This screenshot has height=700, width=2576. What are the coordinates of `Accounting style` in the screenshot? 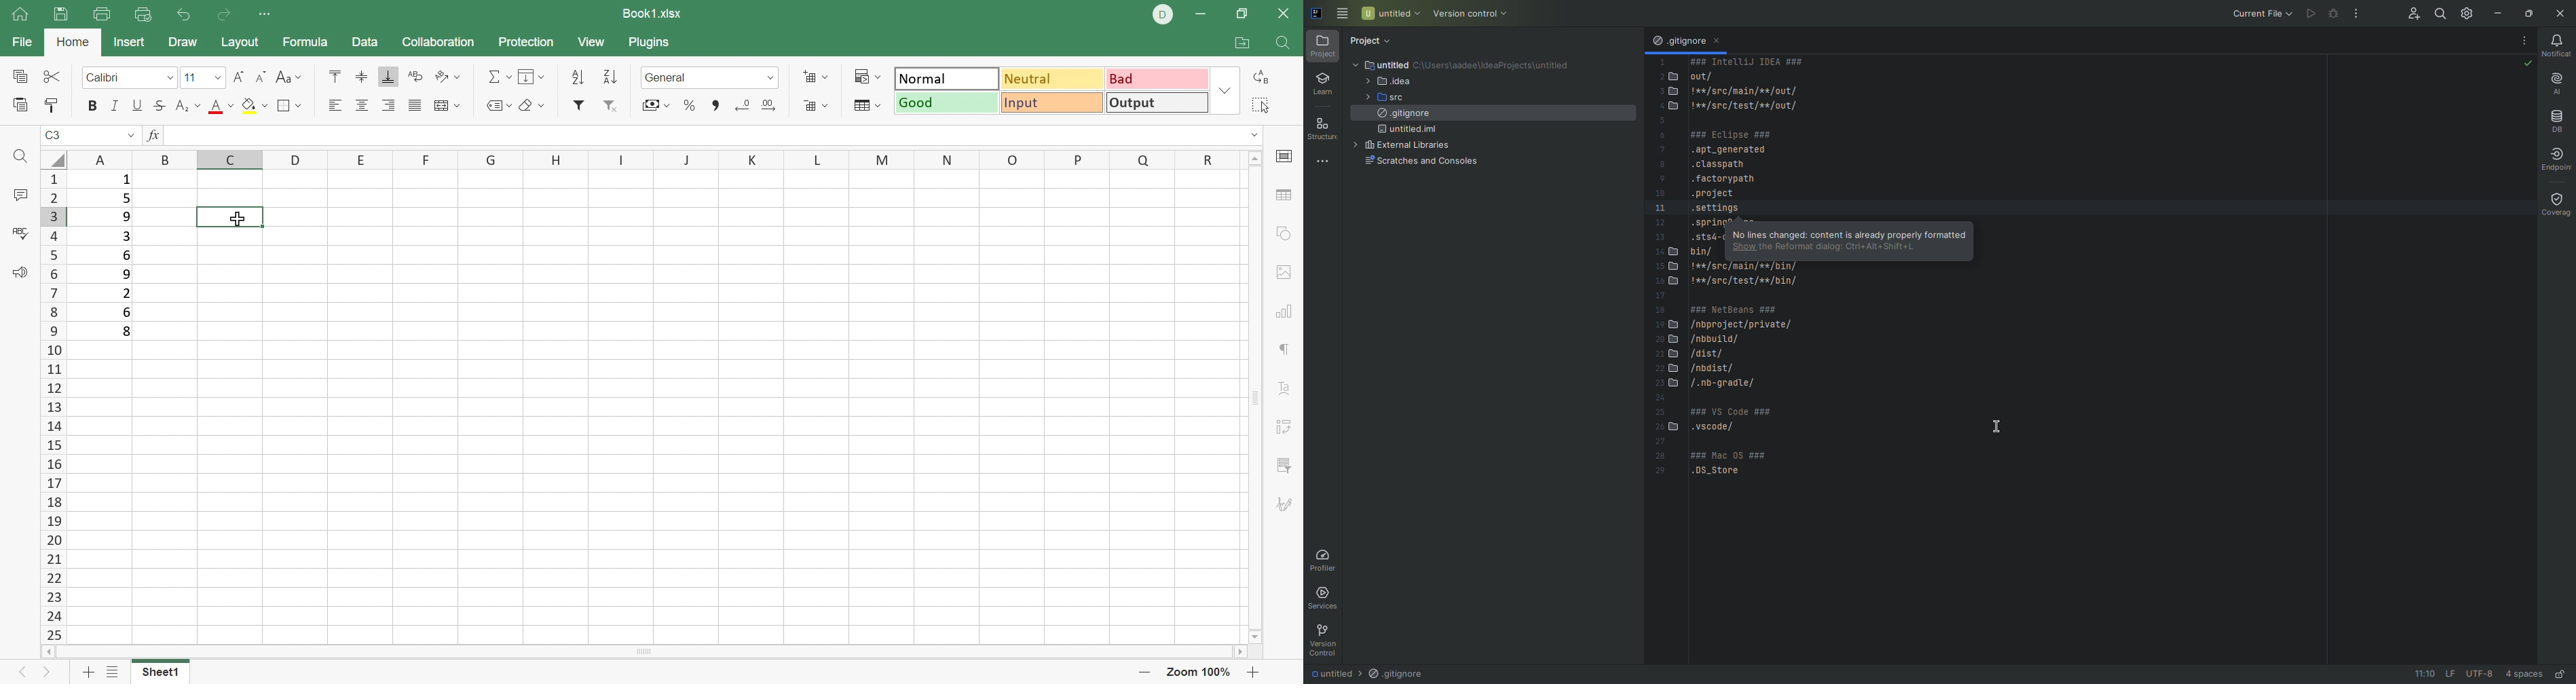 It's located at (651, 106).